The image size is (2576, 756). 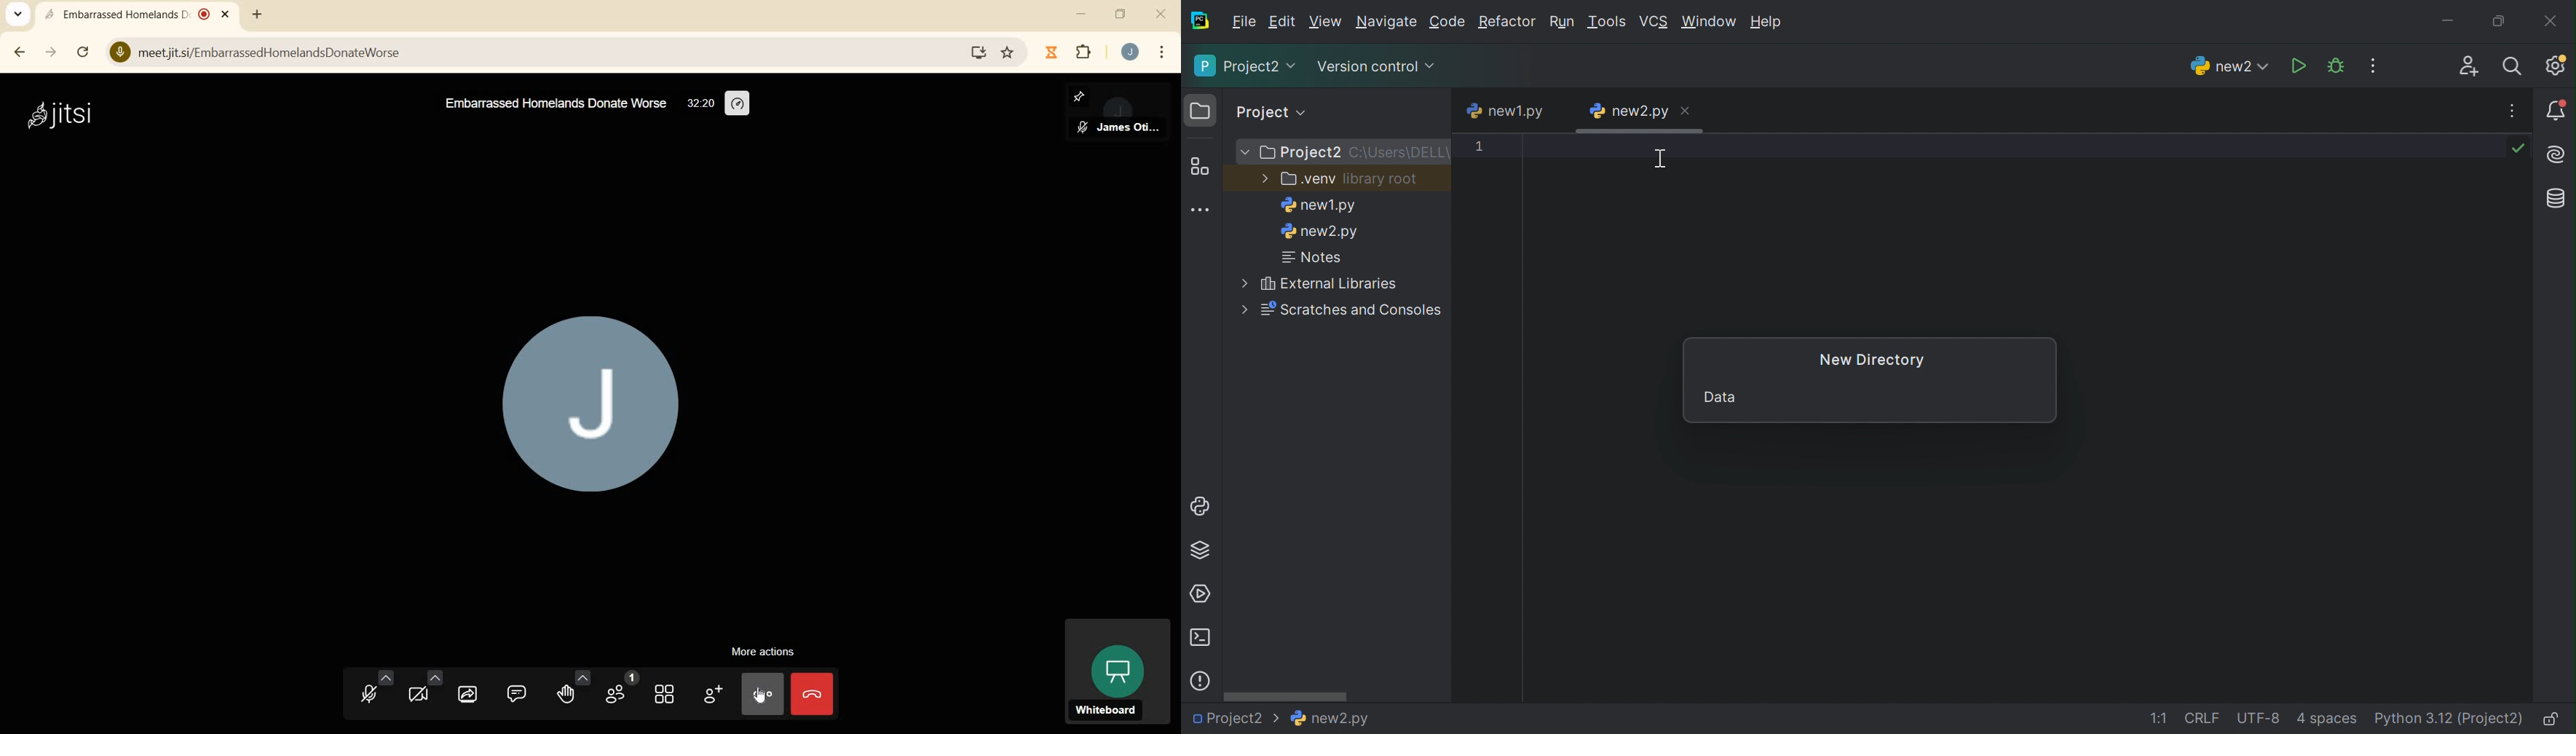 I want to click on account, so click(x=1130, y=53).